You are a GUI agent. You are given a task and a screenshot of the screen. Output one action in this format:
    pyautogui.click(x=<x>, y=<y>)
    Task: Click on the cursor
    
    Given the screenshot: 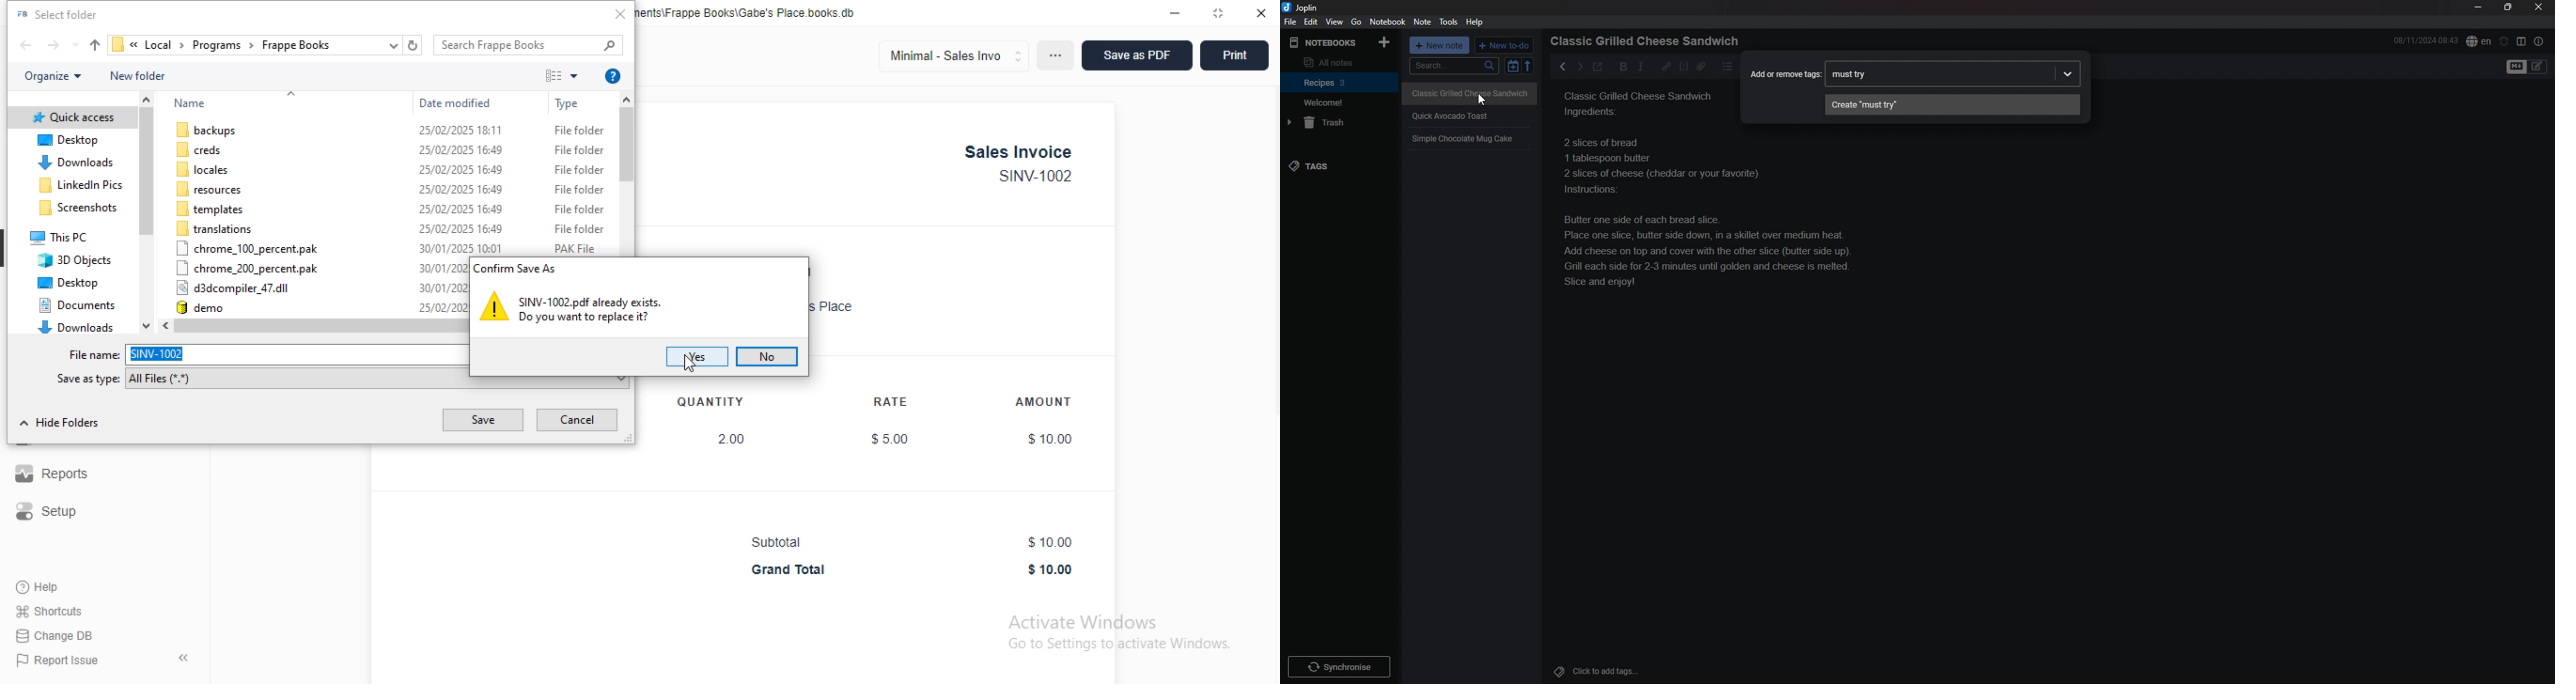 What is the action you would take?
    pyautogui.click(x=1483, y=100)
    